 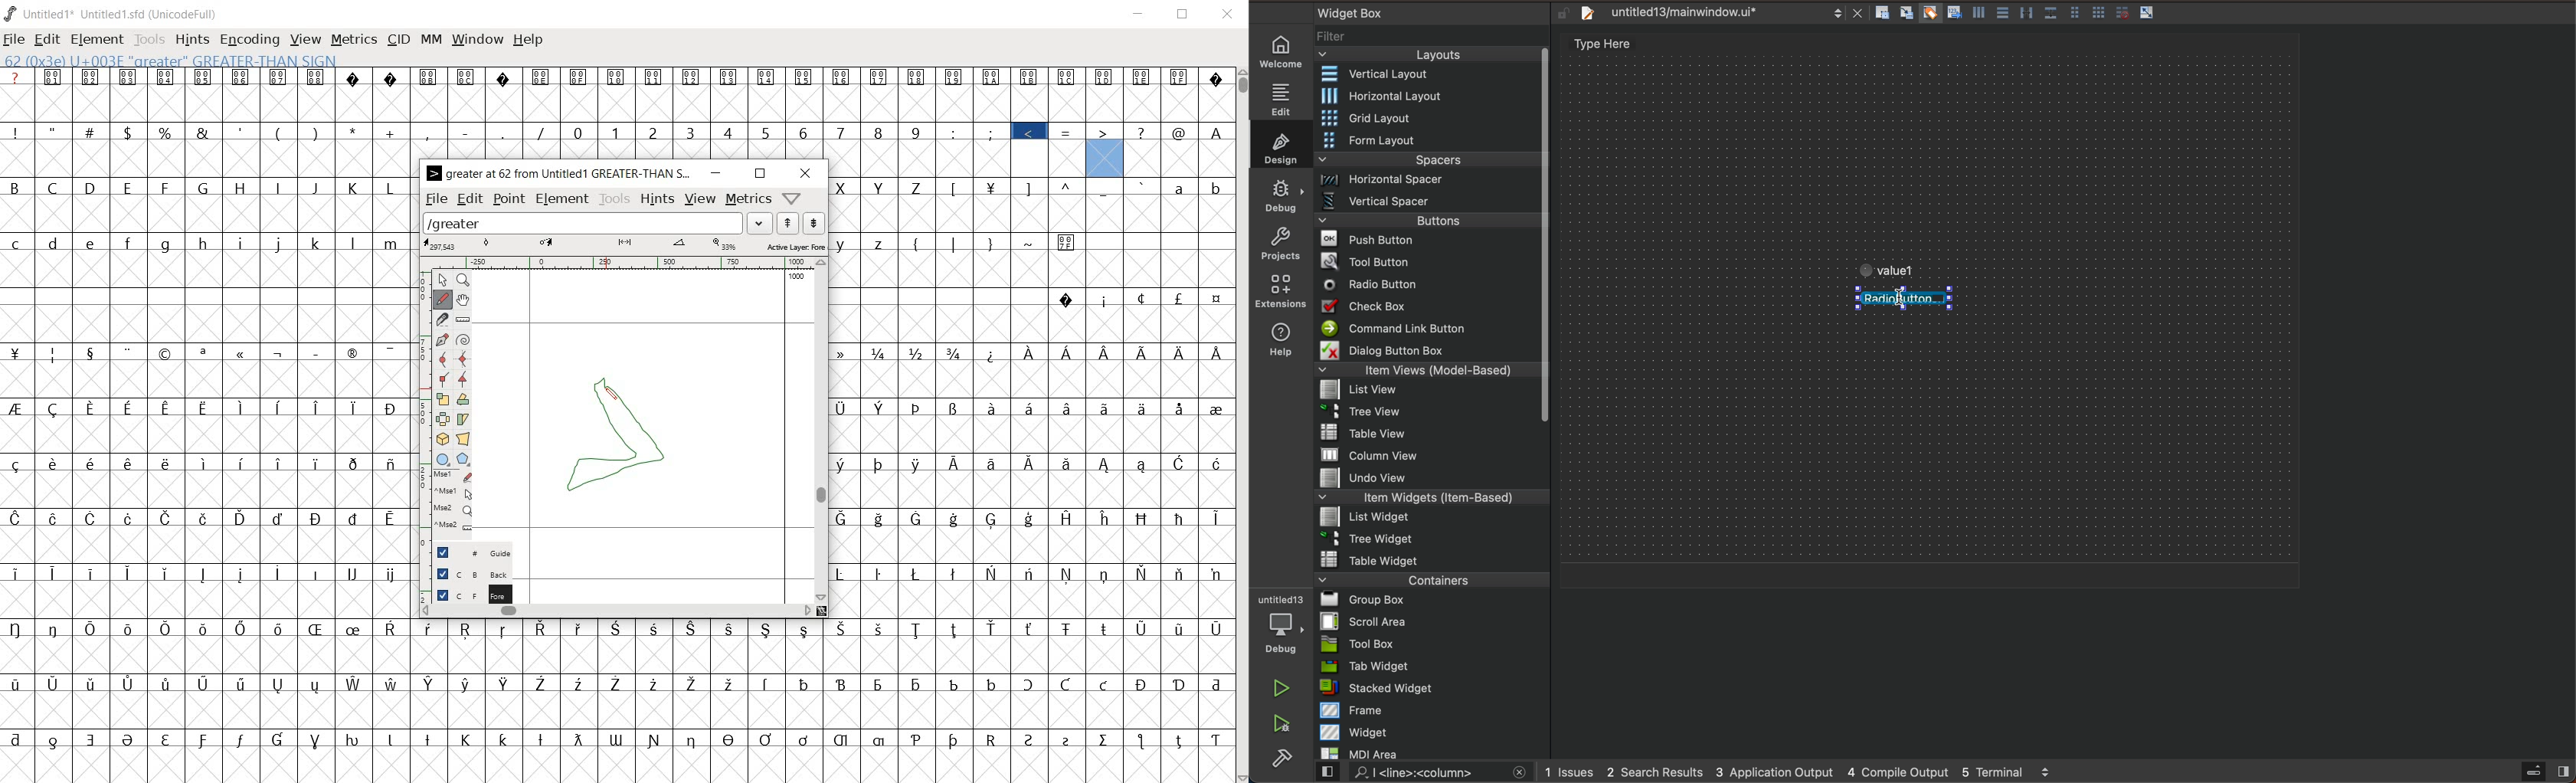 I want to click on undo view, so click(x=1432, y=478).